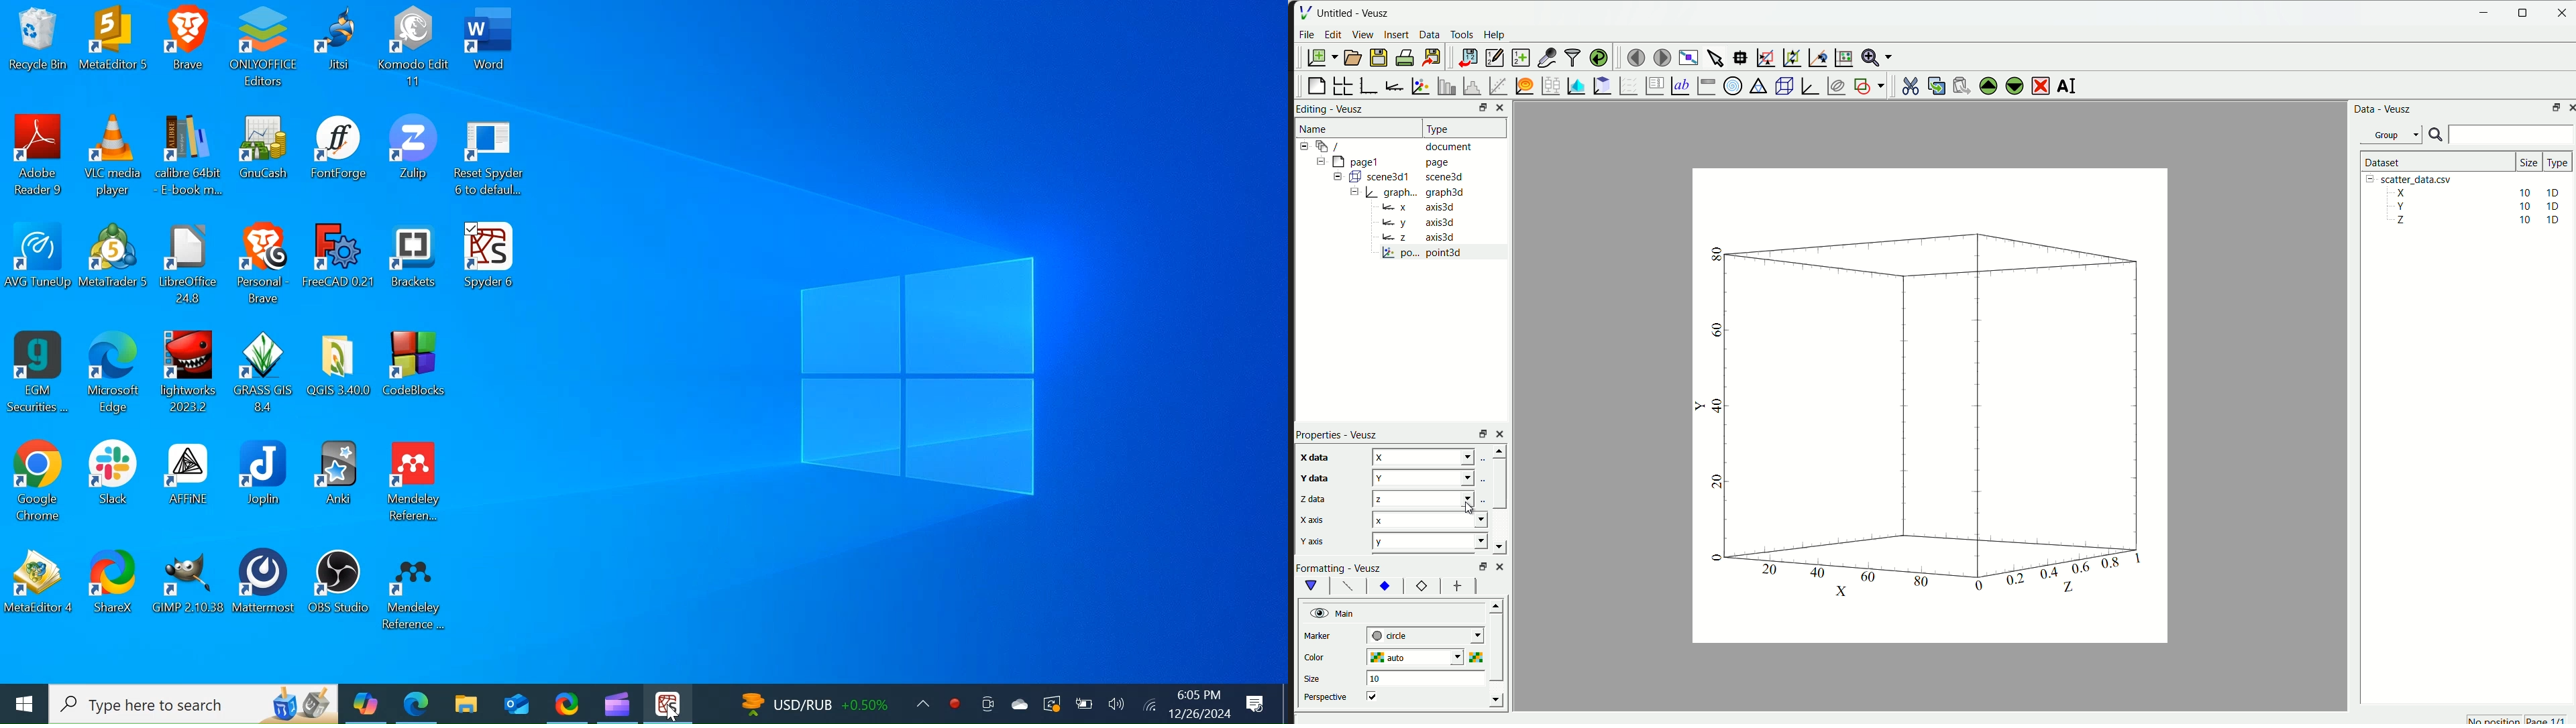 The width and height of the screenshot is (2576, 728). I want to click on color, so click(1329, 656).